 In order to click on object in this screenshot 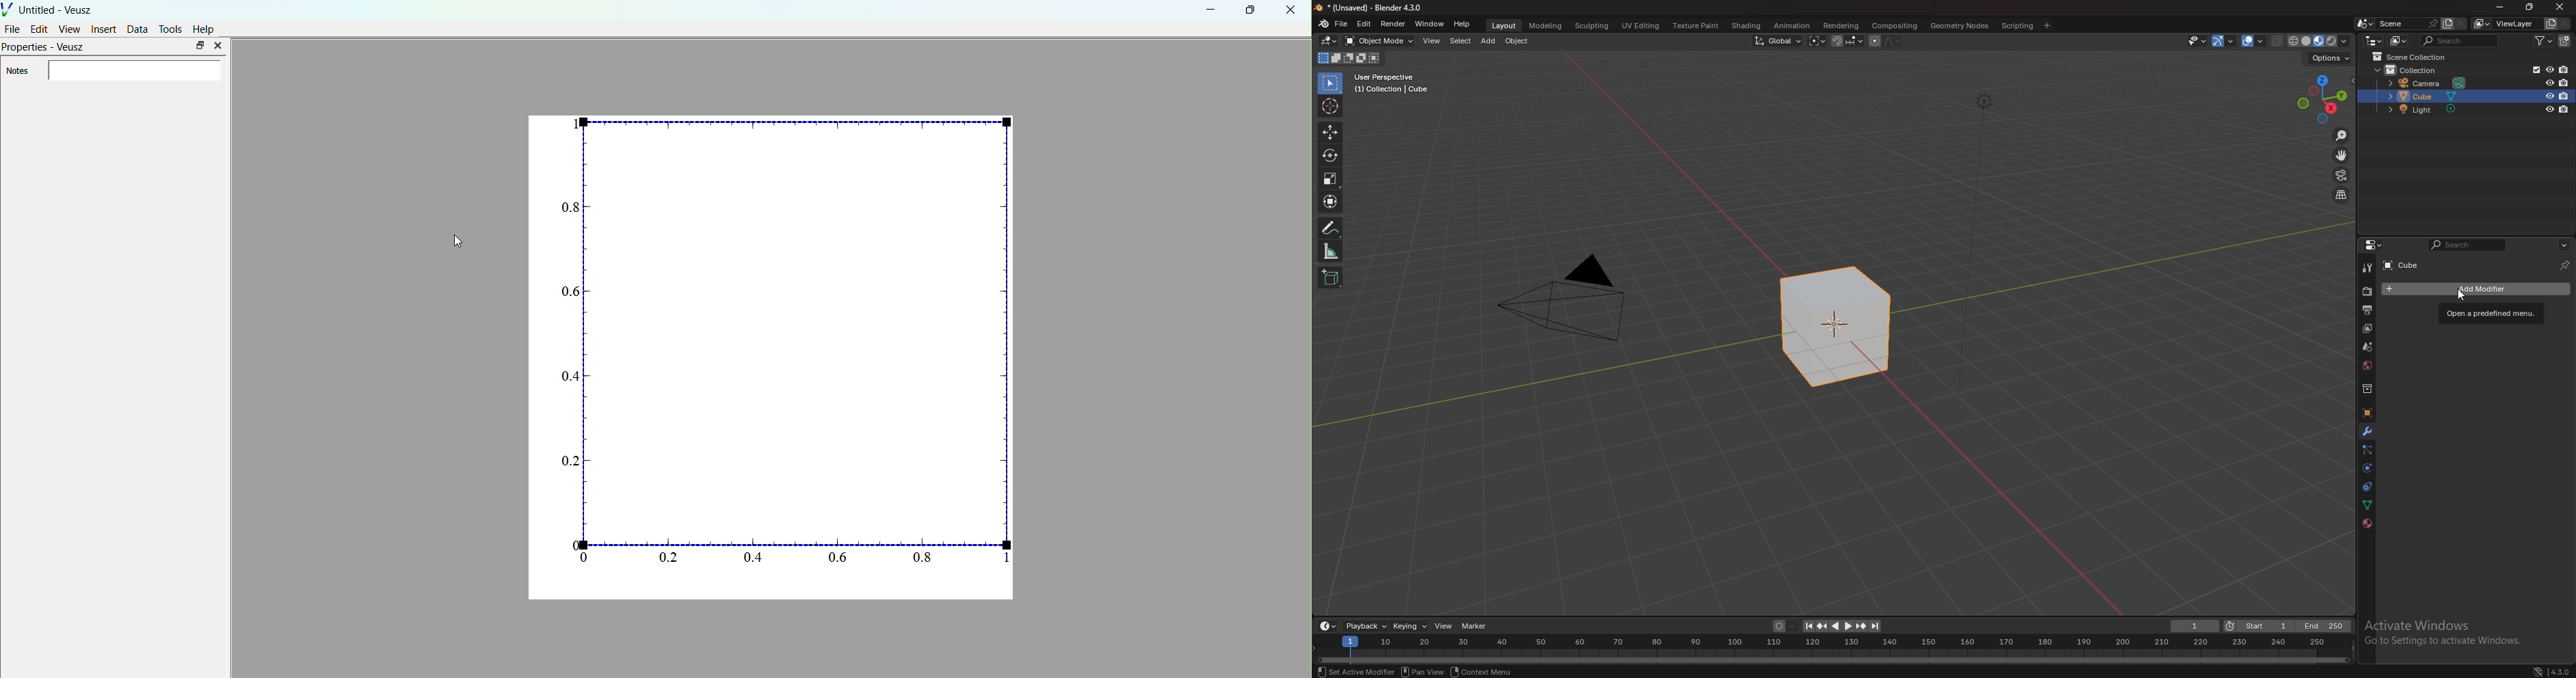, I will do `click(1517, 41)`.